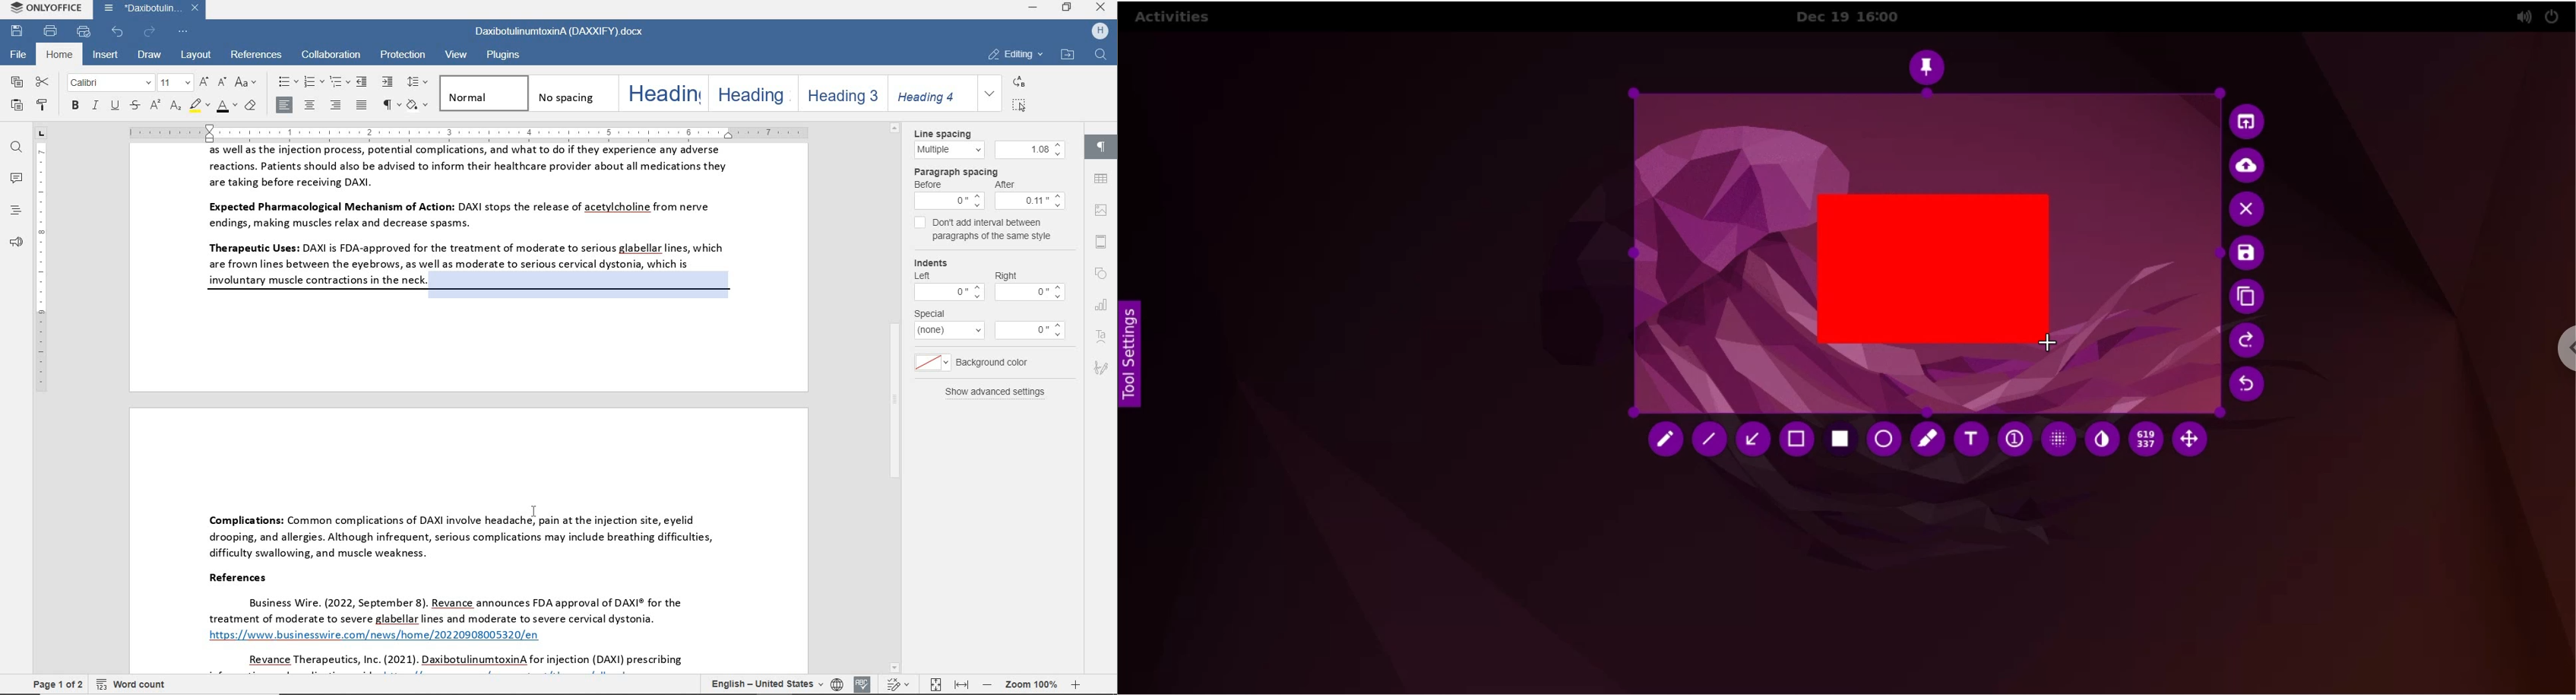 The height and width of the screenshot is (700, 2576). I want to click on clear style, so click(251, 107).